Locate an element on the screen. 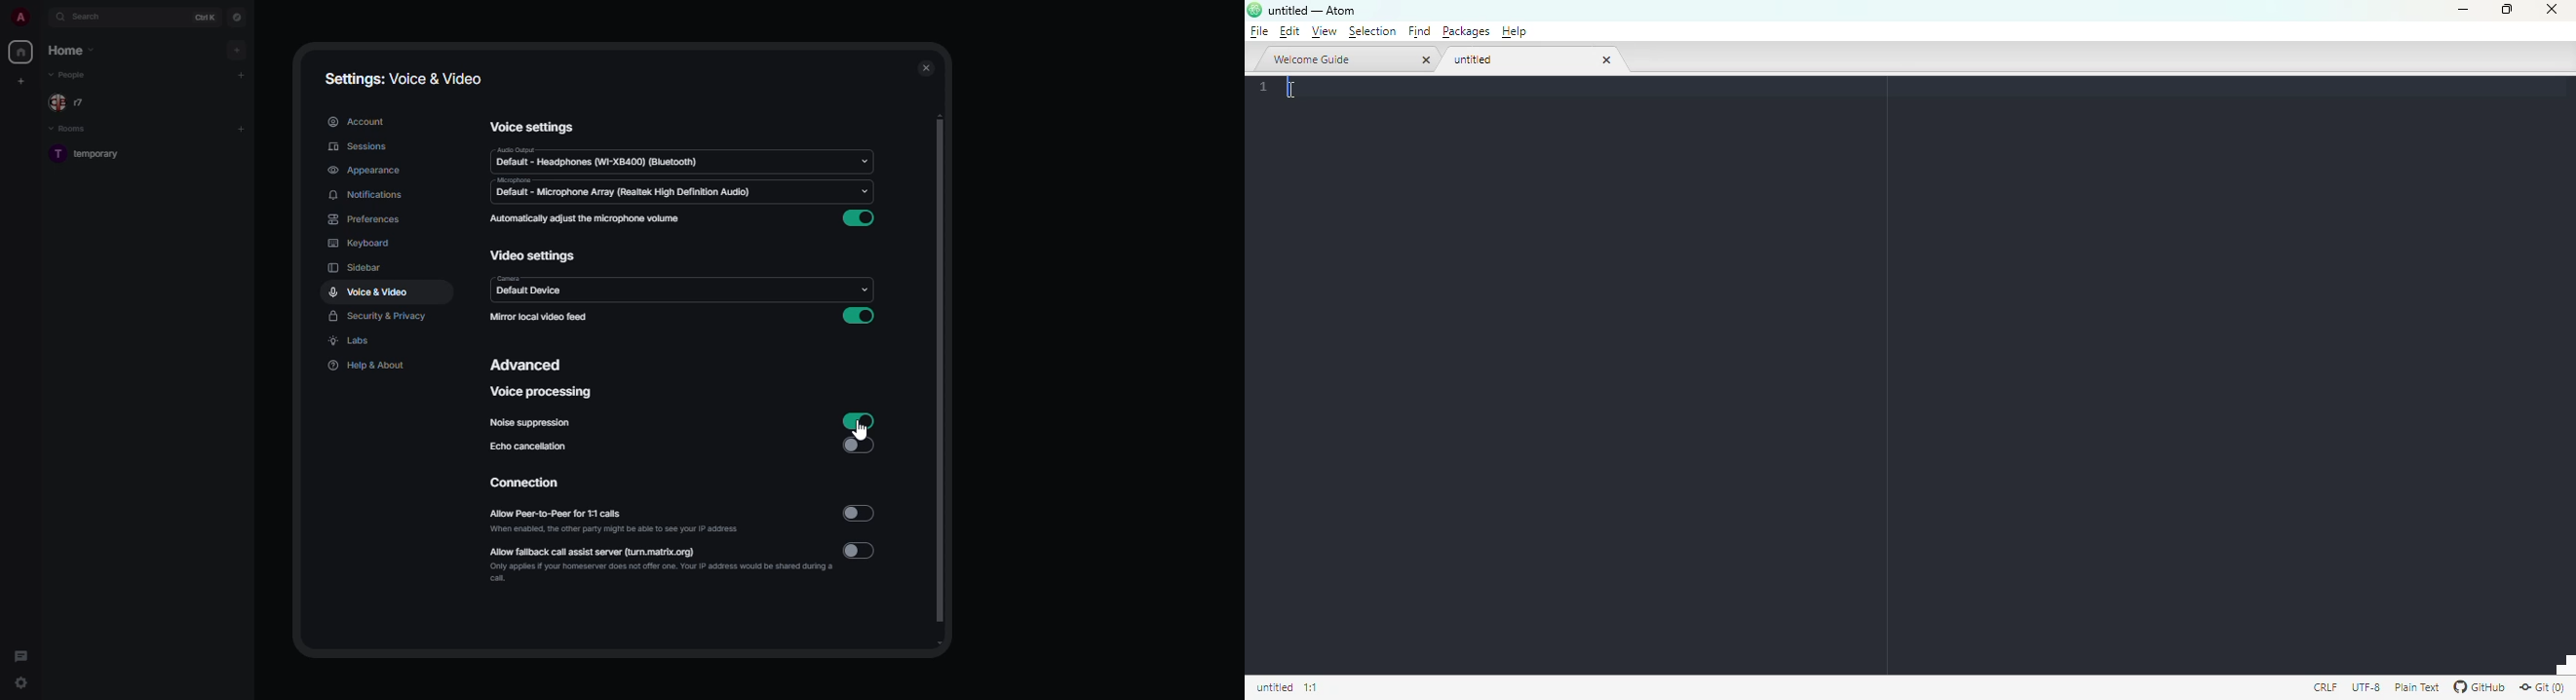 The image size is (2576, 700). profile is located at coordinates (22, 16).